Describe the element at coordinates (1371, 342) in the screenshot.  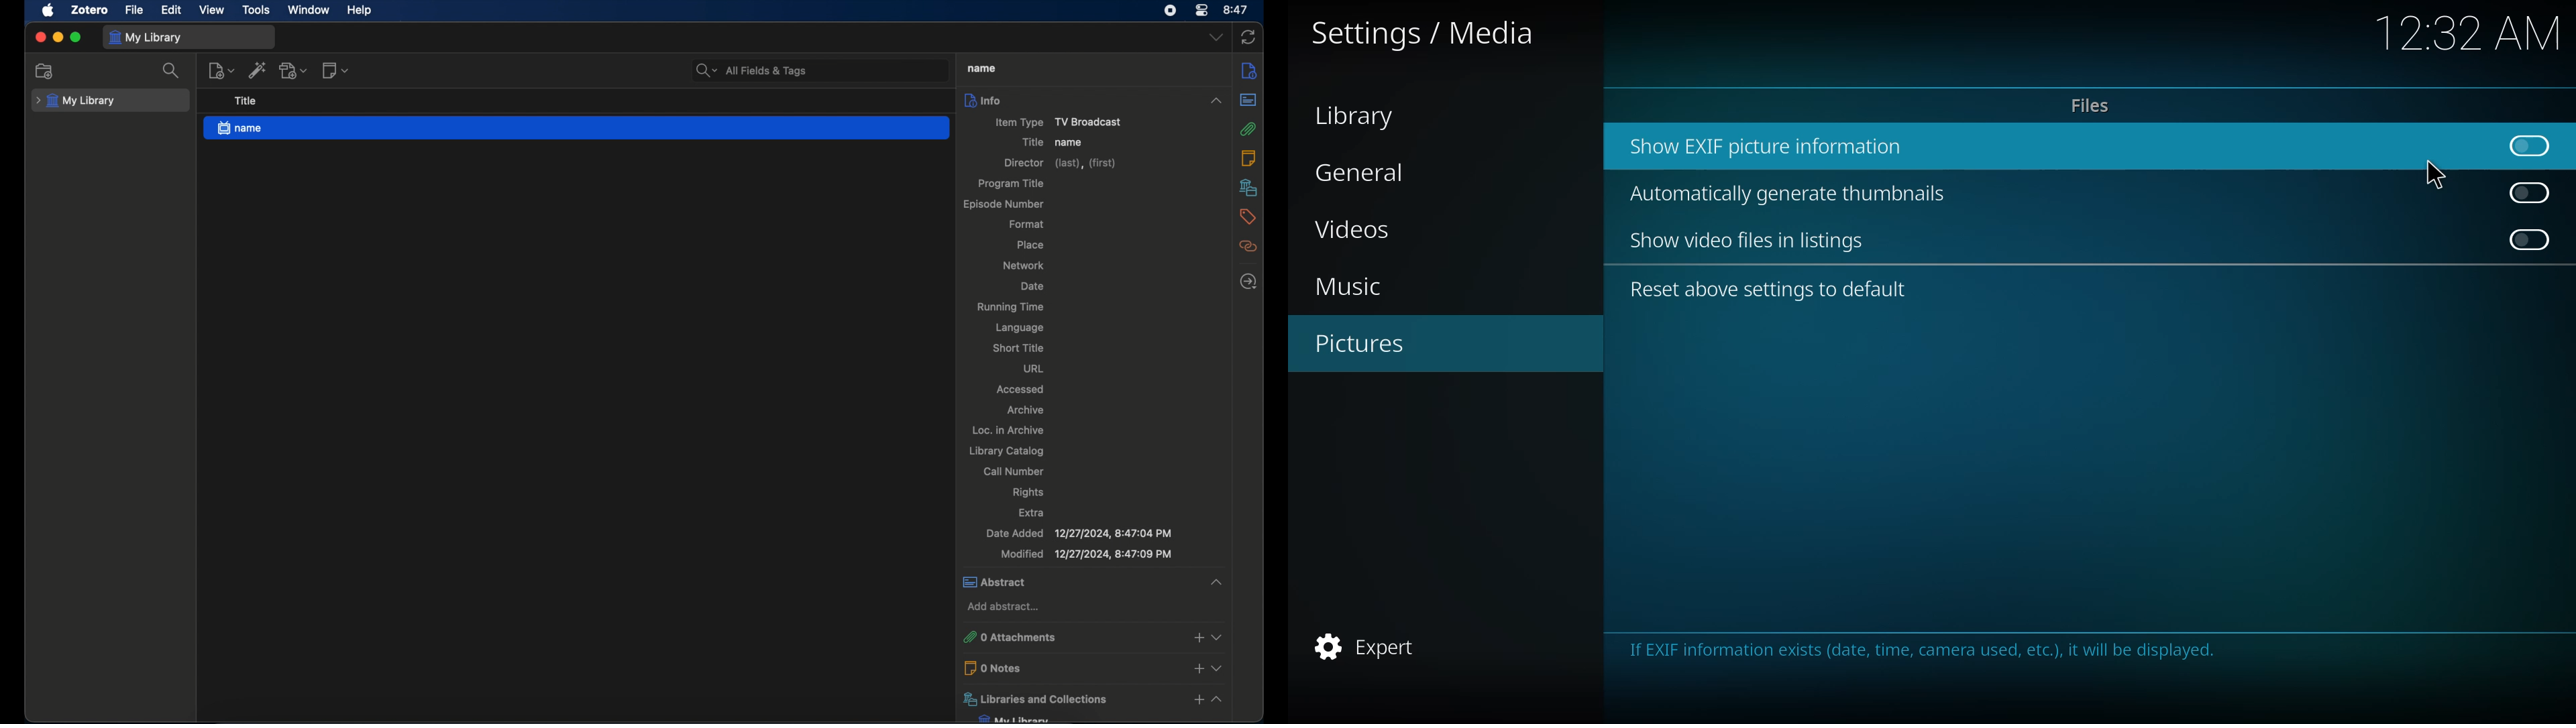
I see `pictures` at that location.